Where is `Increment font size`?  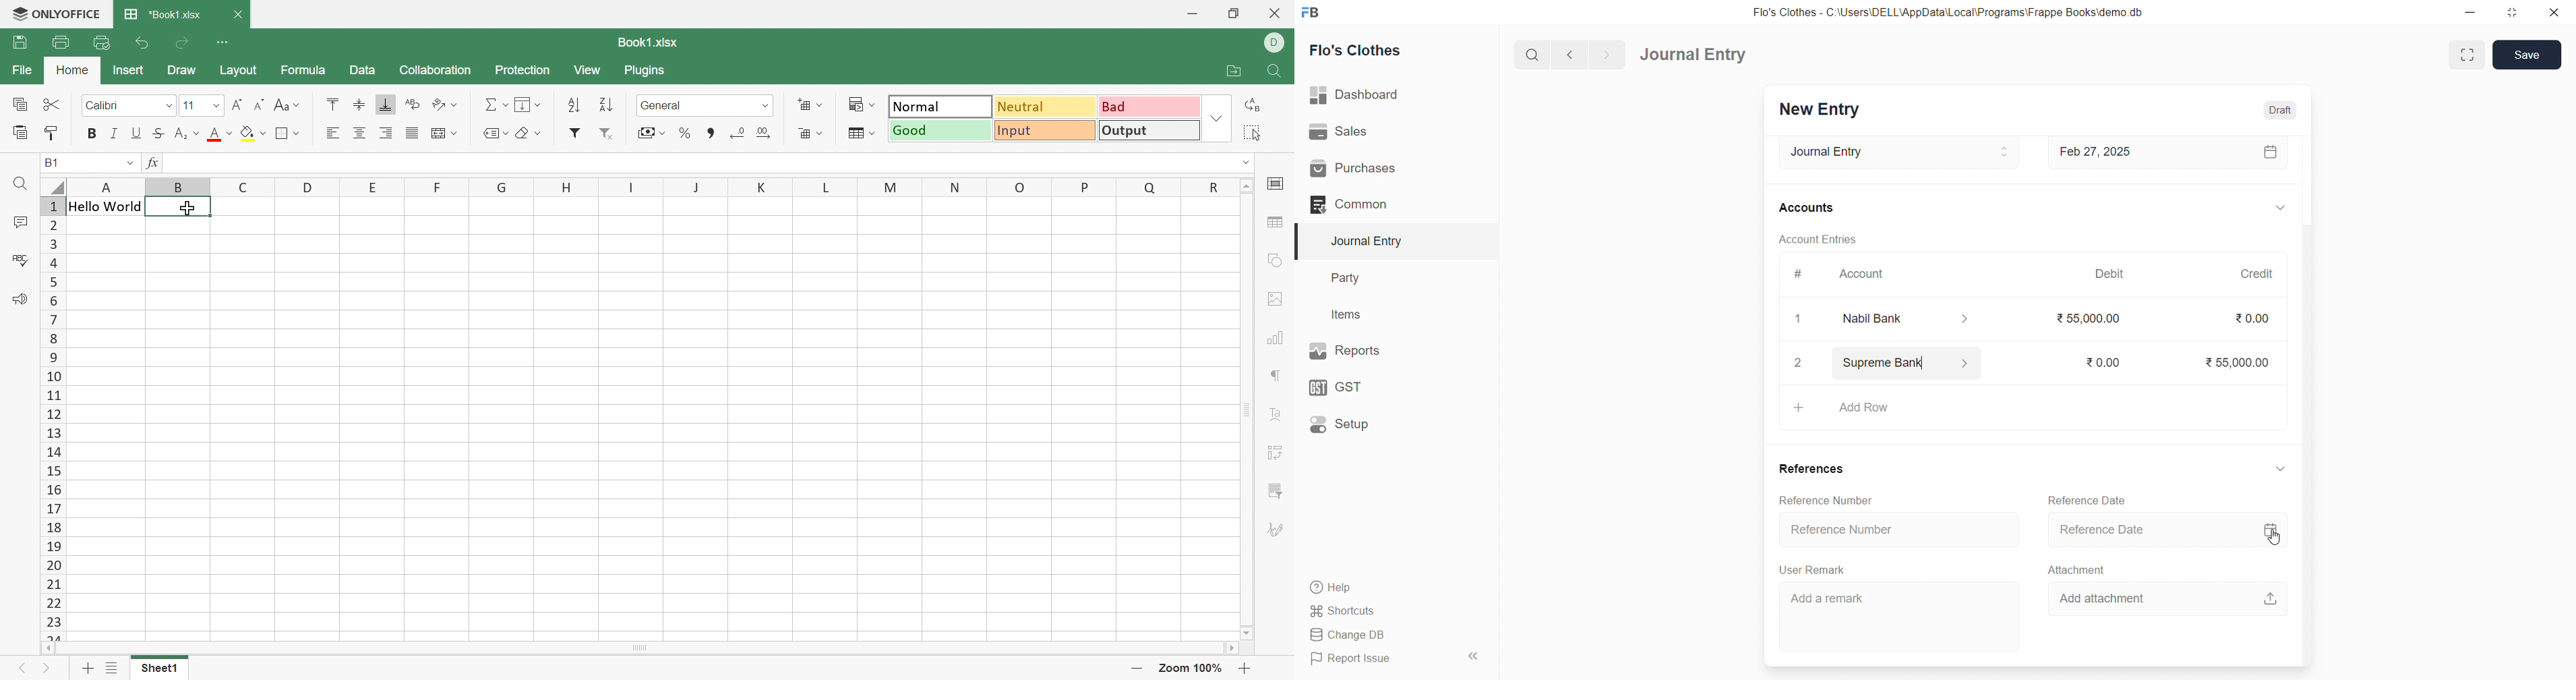 Increment font size is located at coordinates (237, 107).